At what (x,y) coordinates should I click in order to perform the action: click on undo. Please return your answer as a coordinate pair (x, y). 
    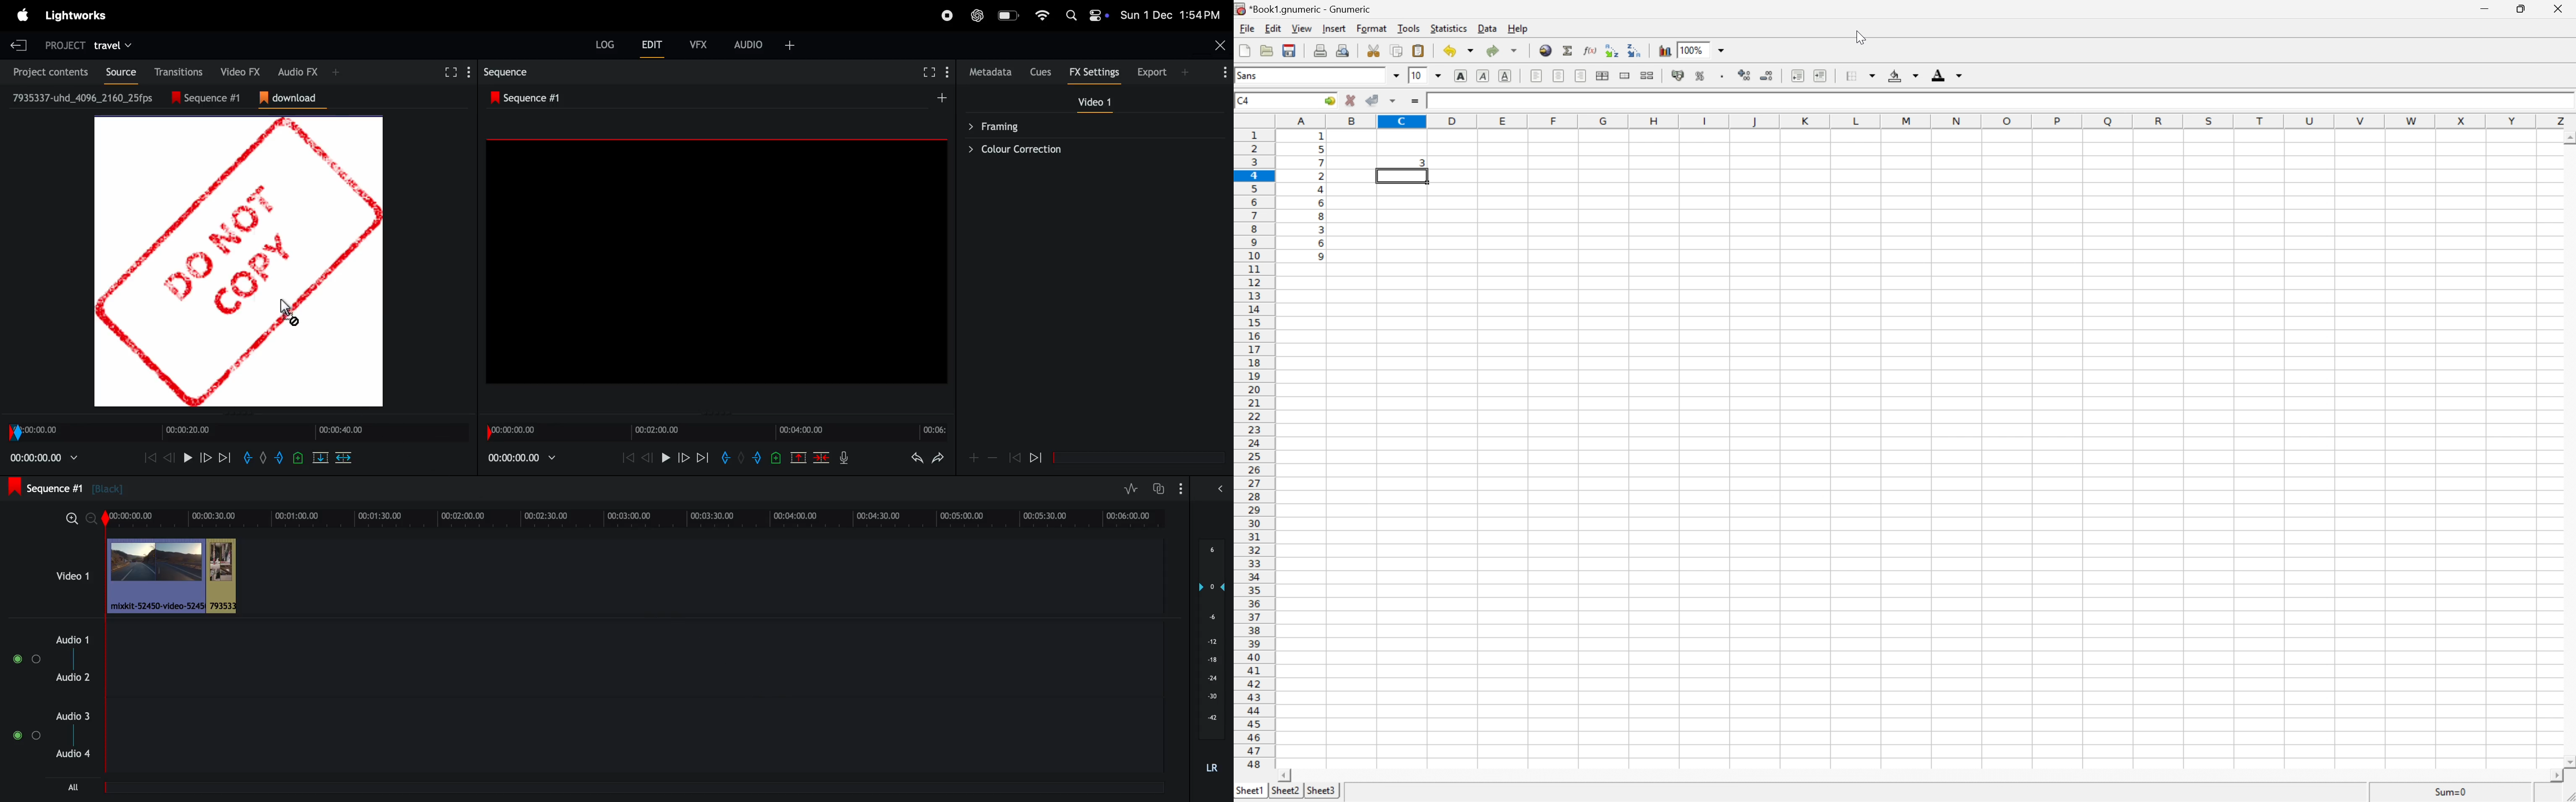
    Looking at the image, I should click on (917, 458).